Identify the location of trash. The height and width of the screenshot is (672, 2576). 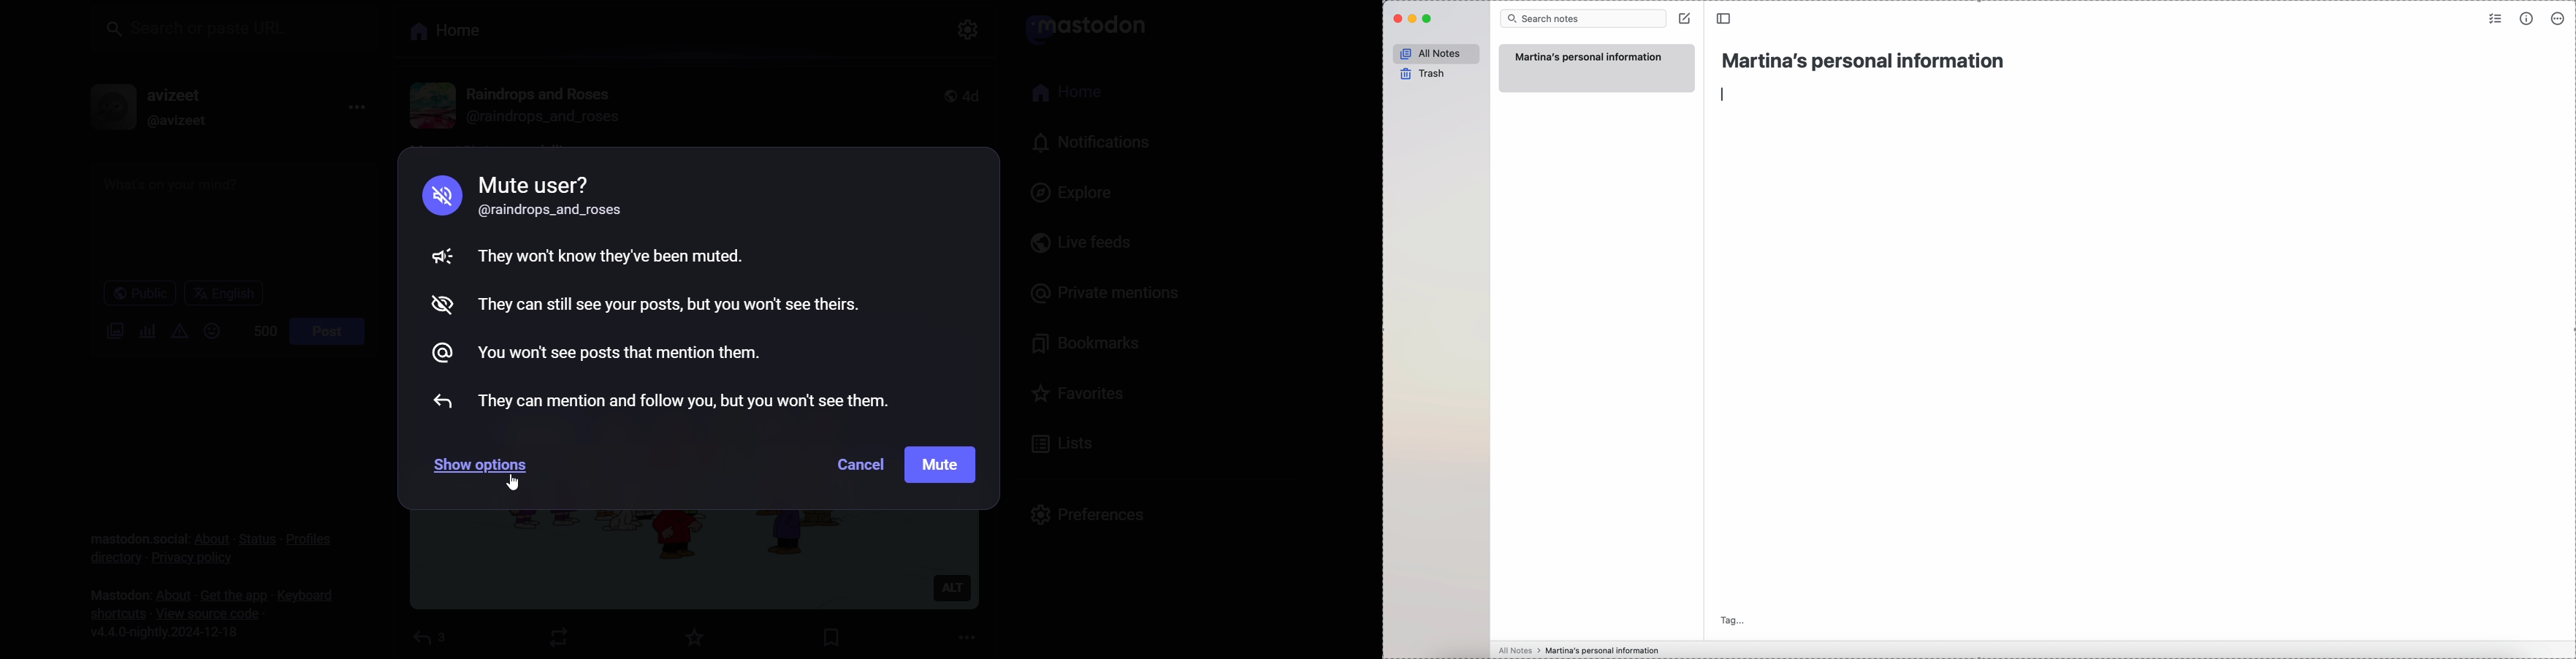
(1420, 74).